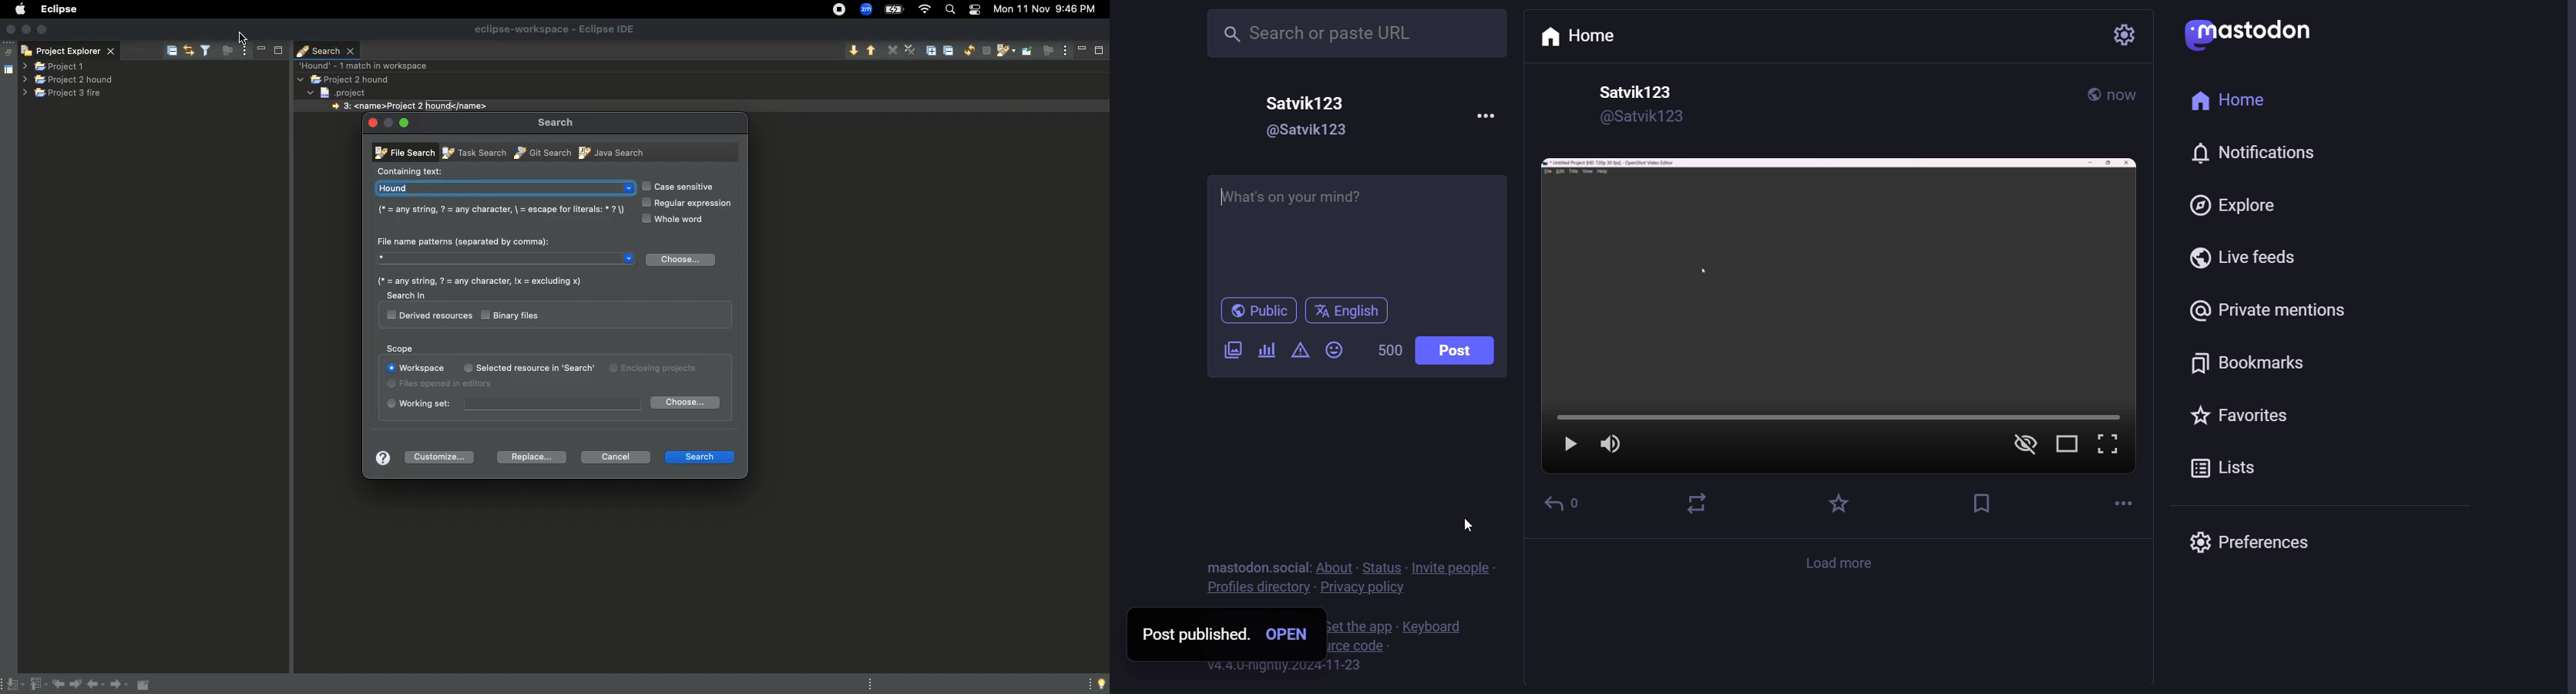  What do you see at coordinates (28, 30) in the screenshot?
I see `minimise` at bounding box center [28, 30].